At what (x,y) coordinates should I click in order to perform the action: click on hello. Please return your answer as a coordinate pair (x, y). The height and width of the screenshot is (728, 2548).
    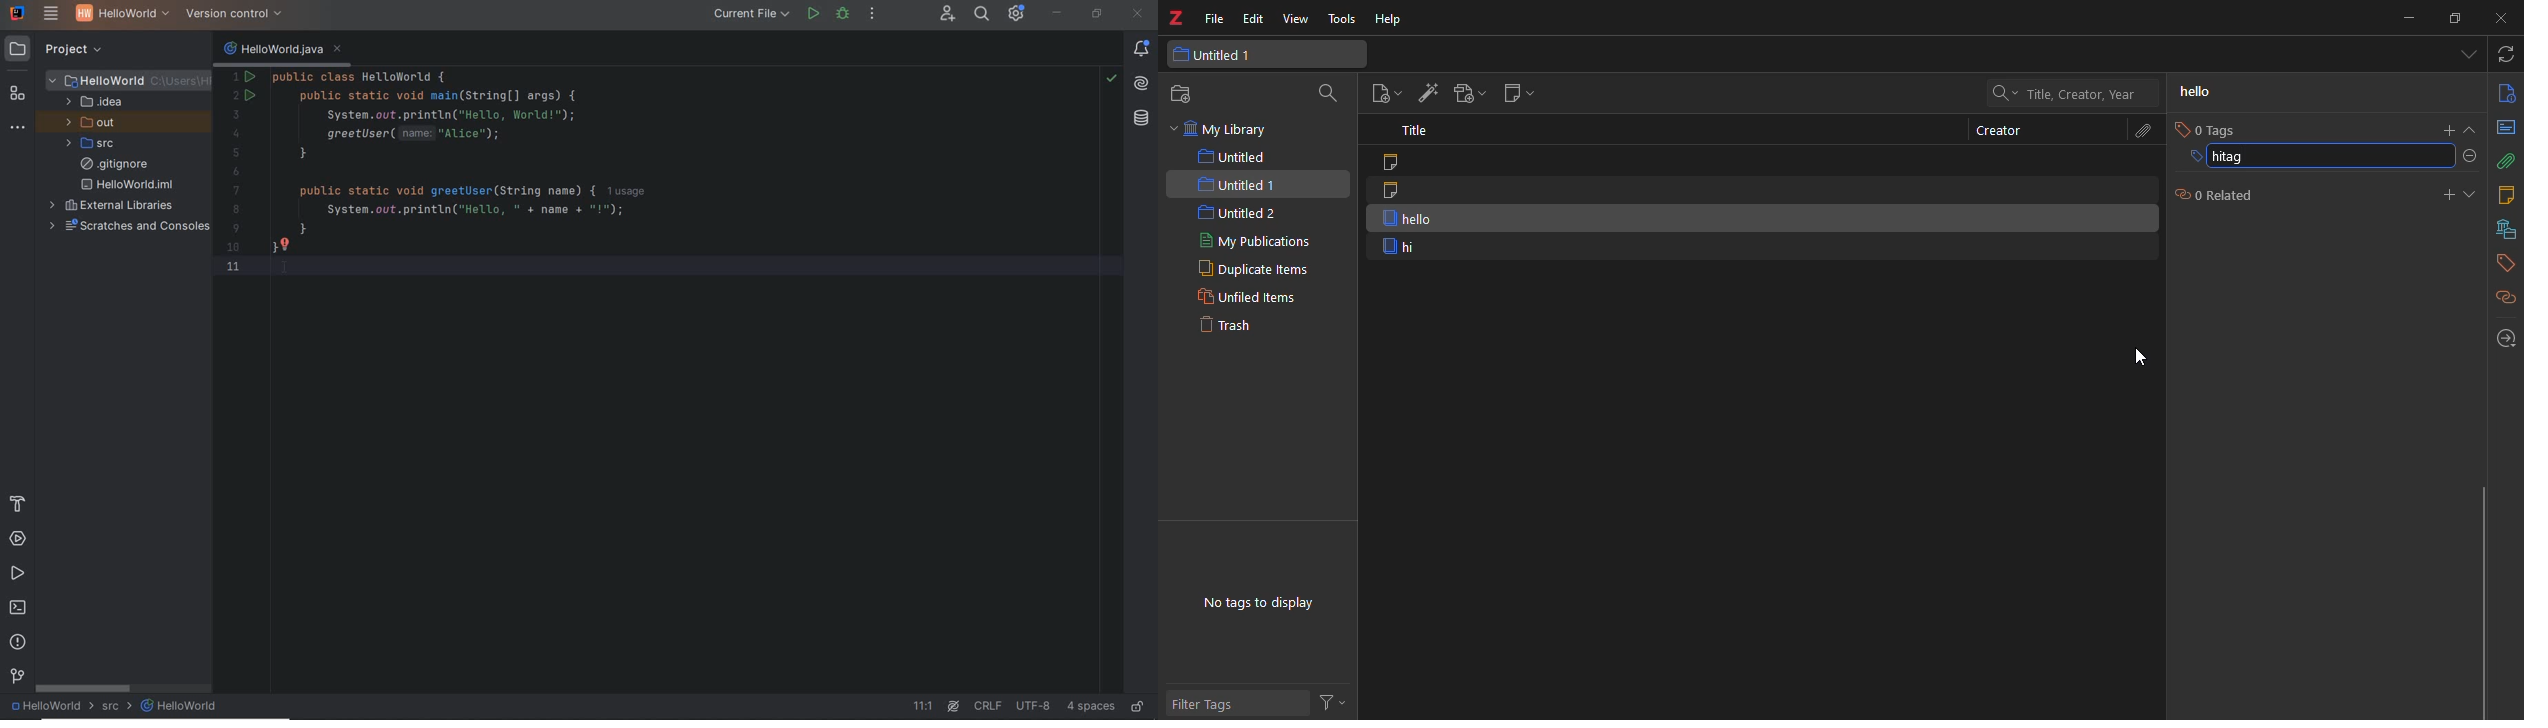
    Looking at the image, I should click on (2194, 92).